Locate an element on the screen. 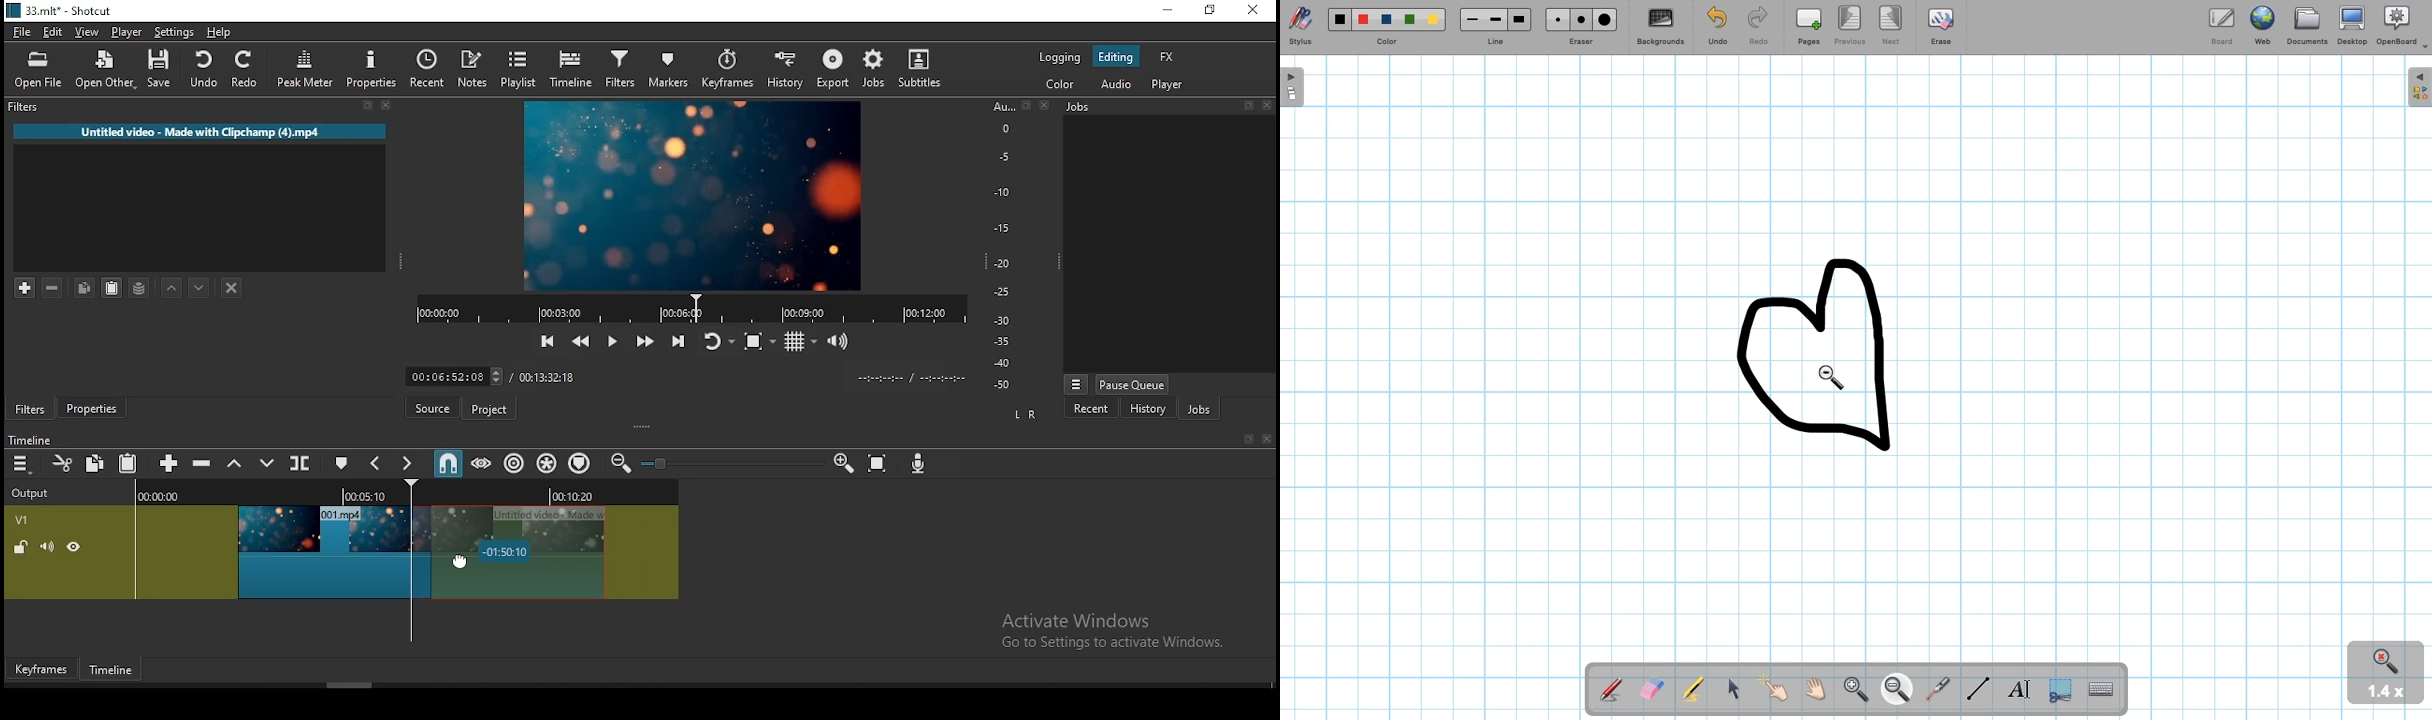  menu is located at coordinates (22, 464).